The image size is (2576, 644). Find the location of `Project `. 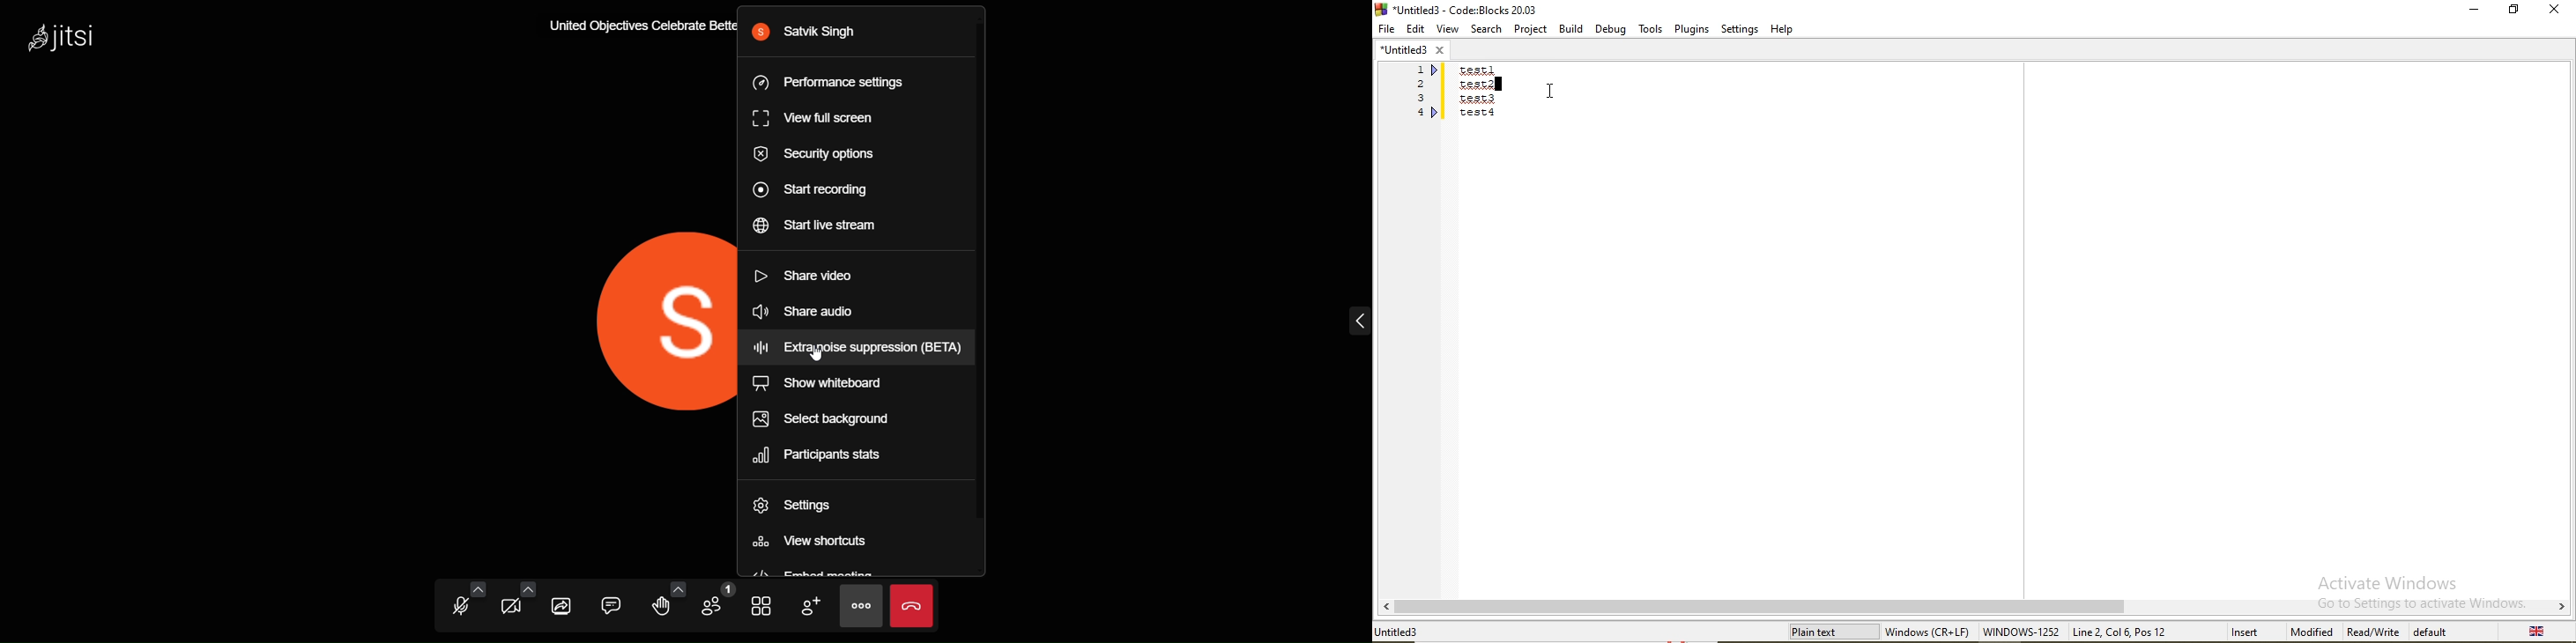

Project  is located at coordinates (1532, 28).